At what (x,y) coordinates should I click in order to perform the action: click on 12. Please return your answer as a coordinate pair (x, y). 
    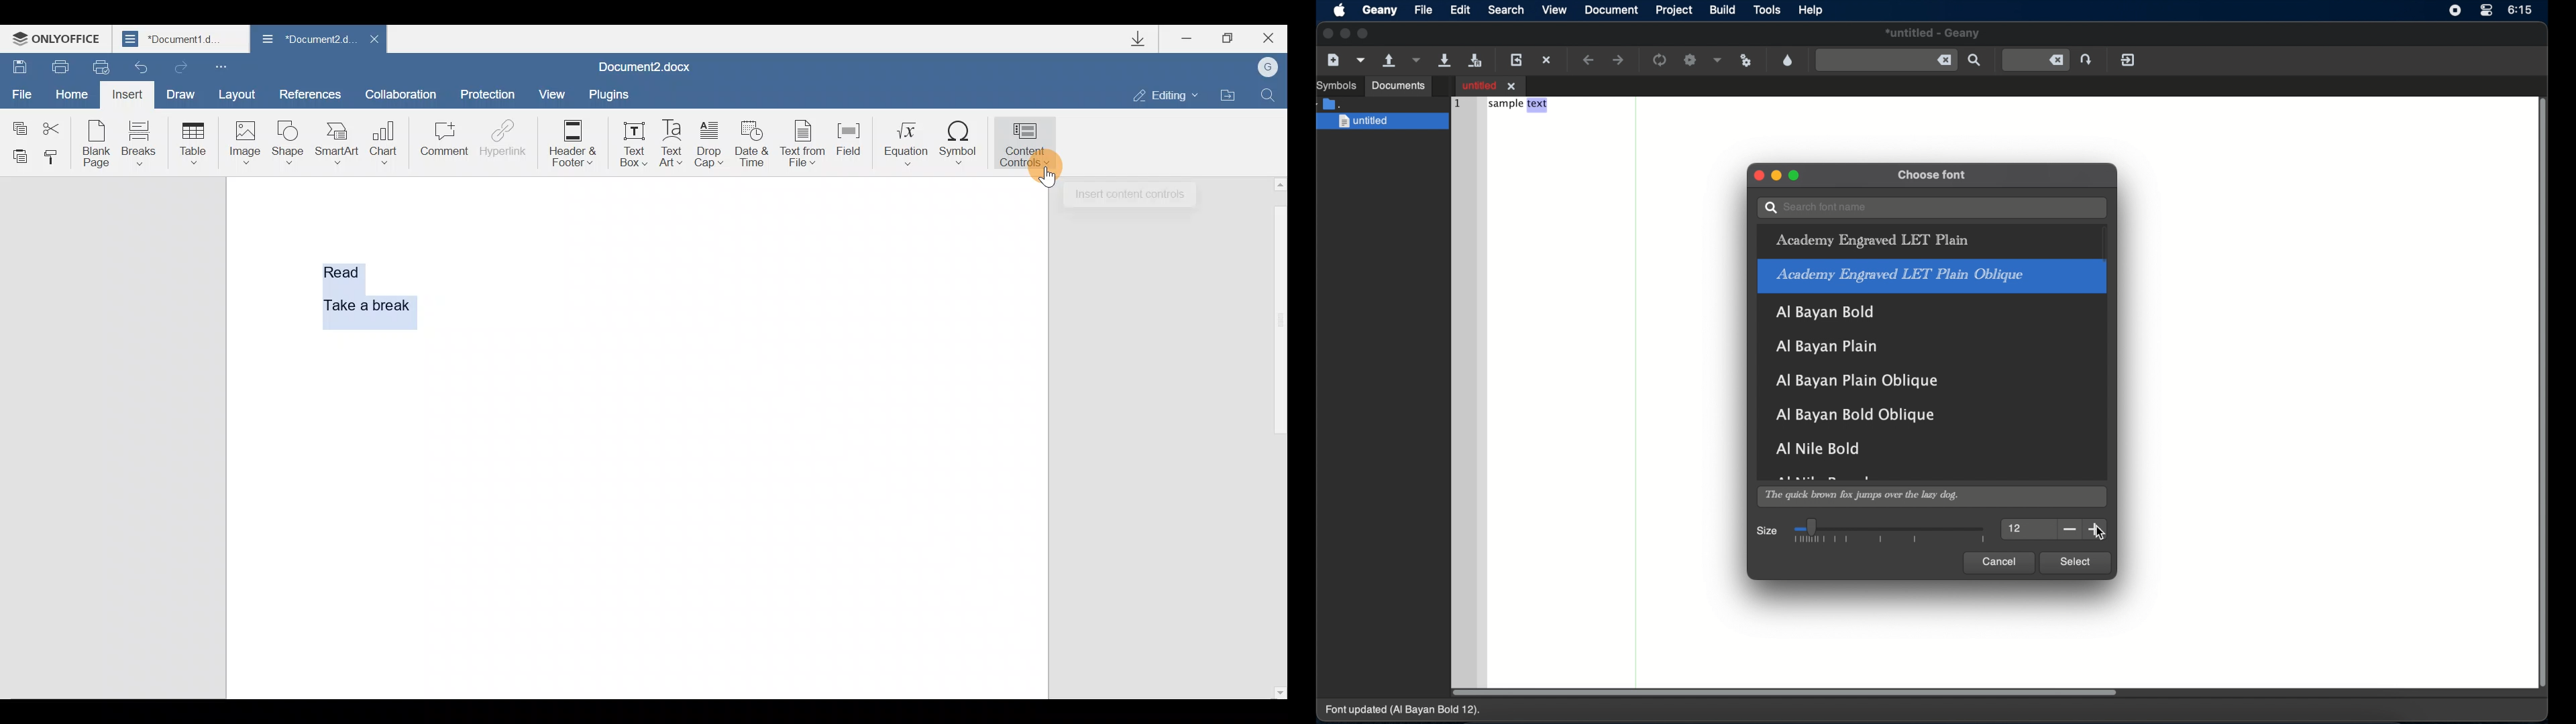
    Looking at the image, I should click on (2017, 530).